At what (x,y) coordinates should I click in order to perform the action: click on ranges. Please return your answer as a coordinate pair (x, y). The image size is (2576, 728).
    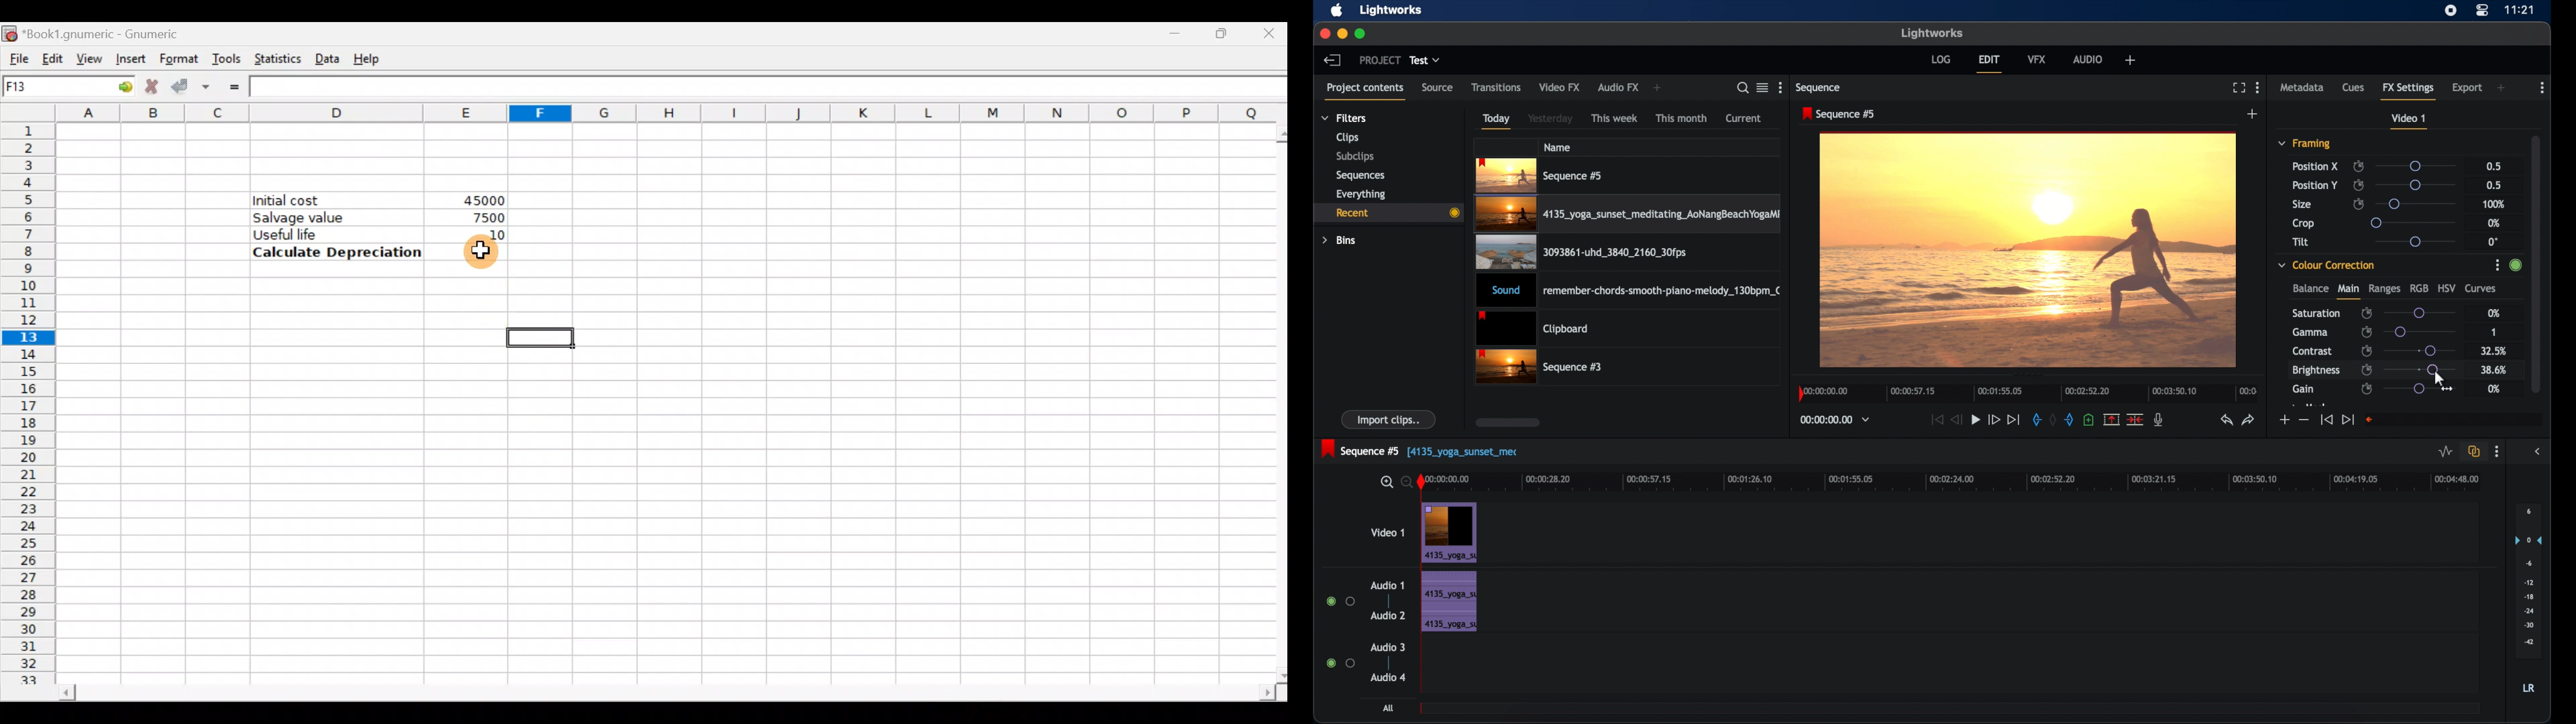
    Looking at the image, I should click on (2384, 289).